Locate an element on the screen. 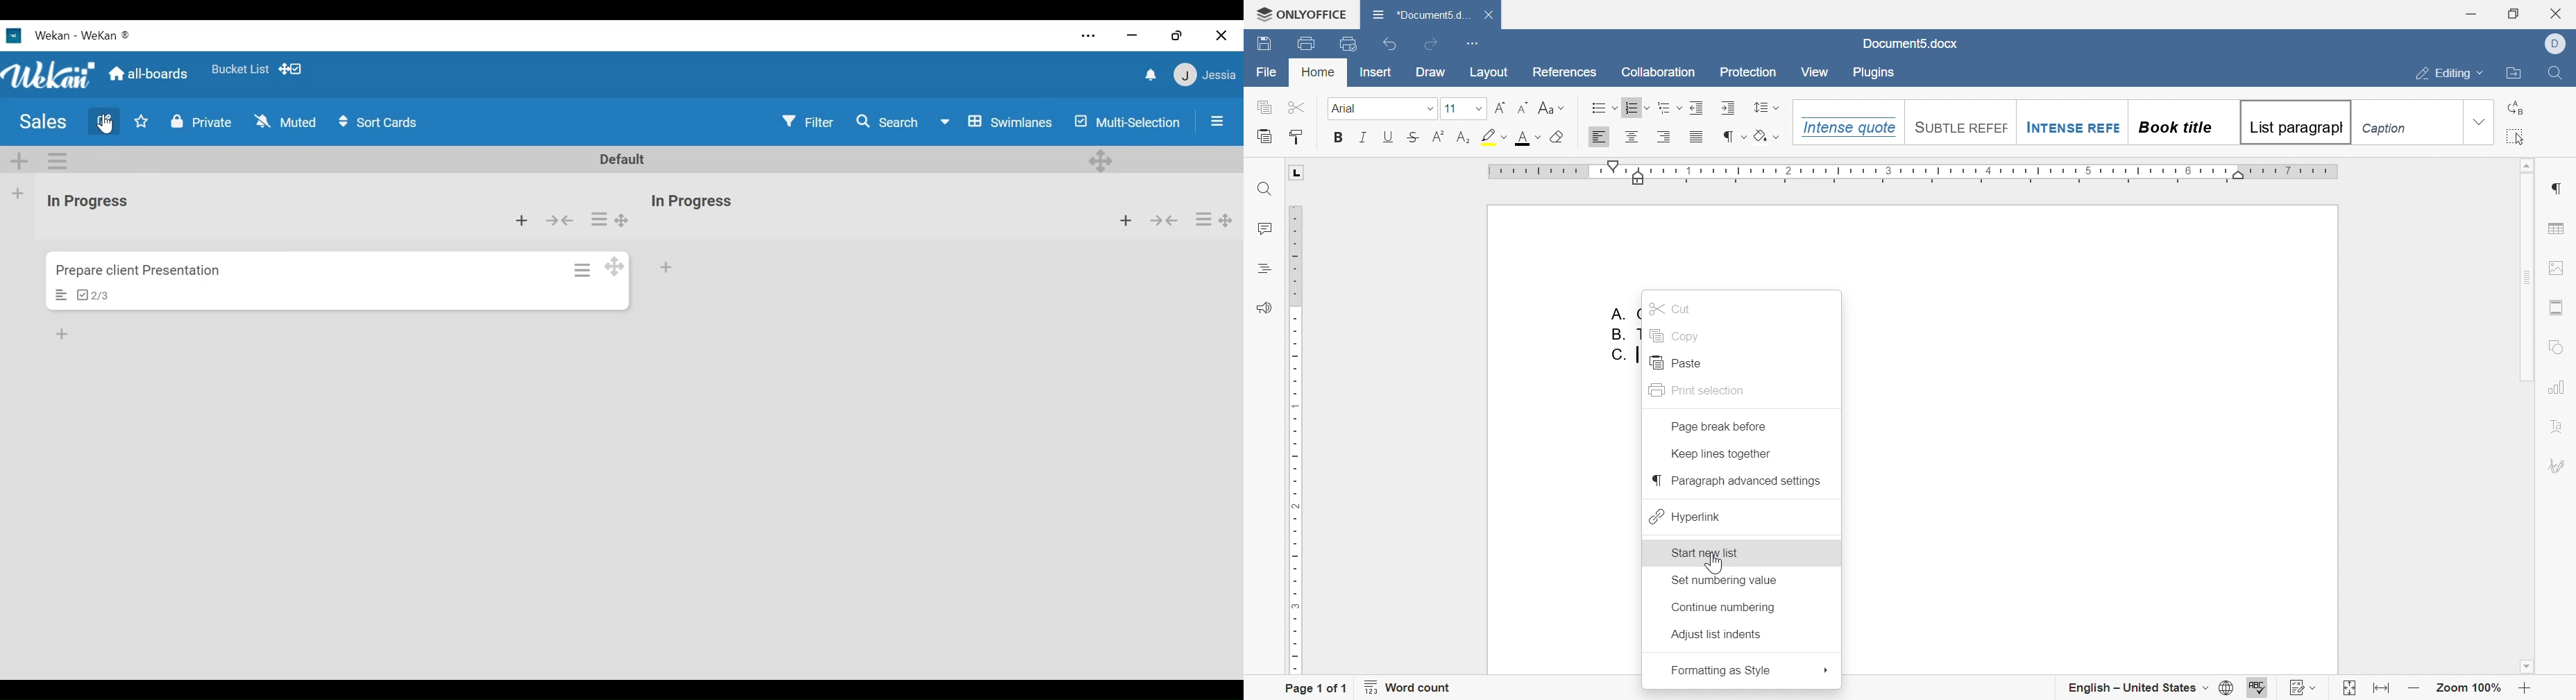 This screenshot has height=700, width=2576. keep lines together is located at coordinates (1720, 455).